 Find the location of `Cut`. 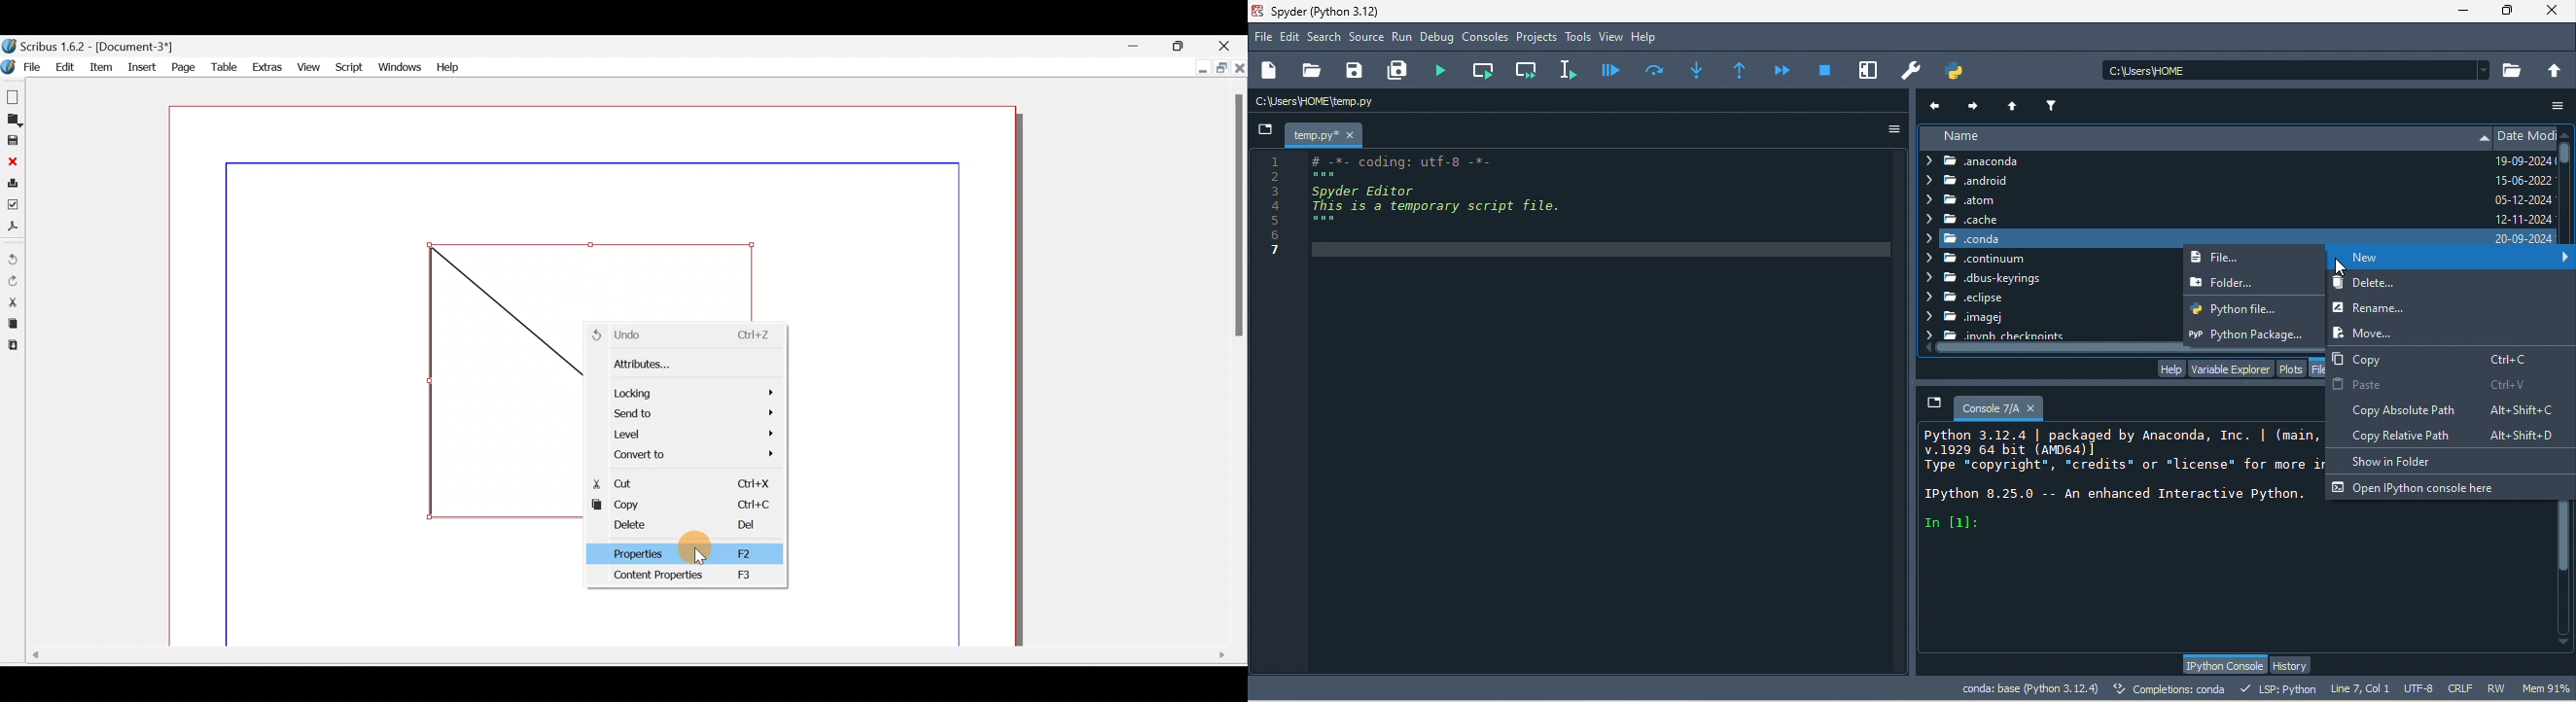

Cut is located at coordinates (685, 482).